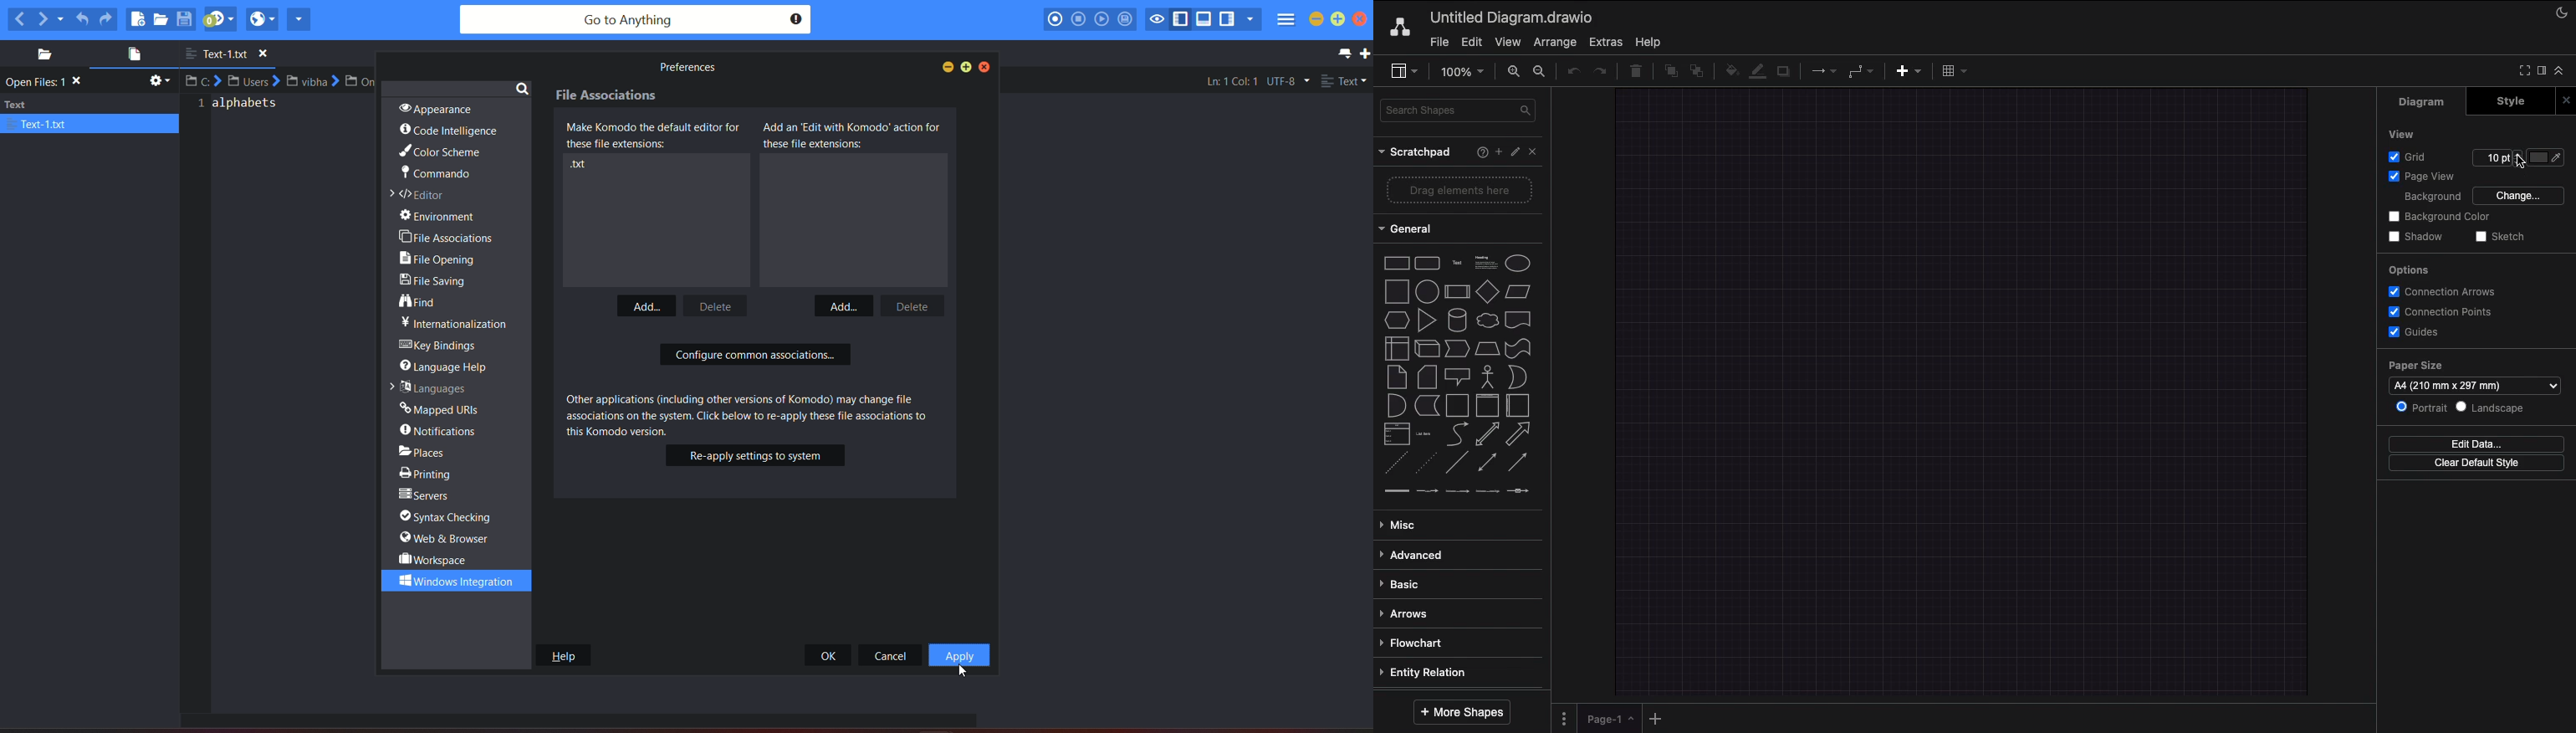  I want to click on Diagram, so click(2423, 102).